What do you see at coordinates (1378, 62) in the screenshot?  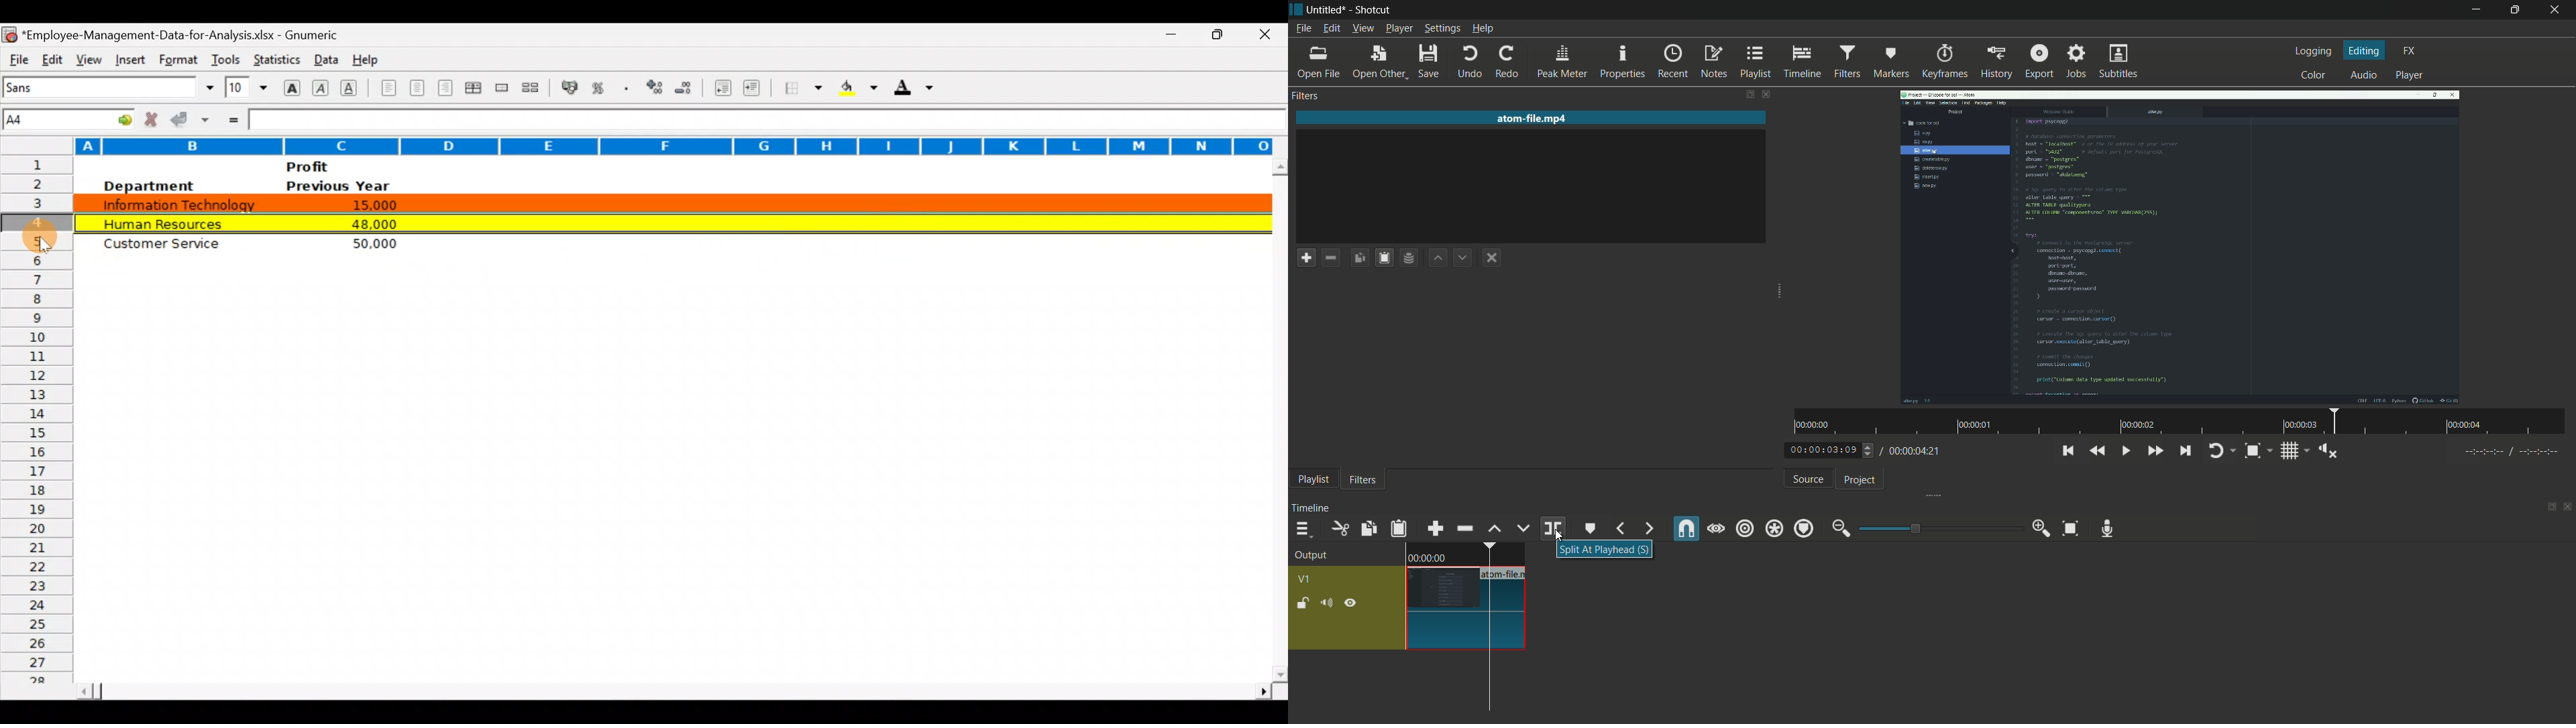 I see `open other` at bounding box center [1378, 62].